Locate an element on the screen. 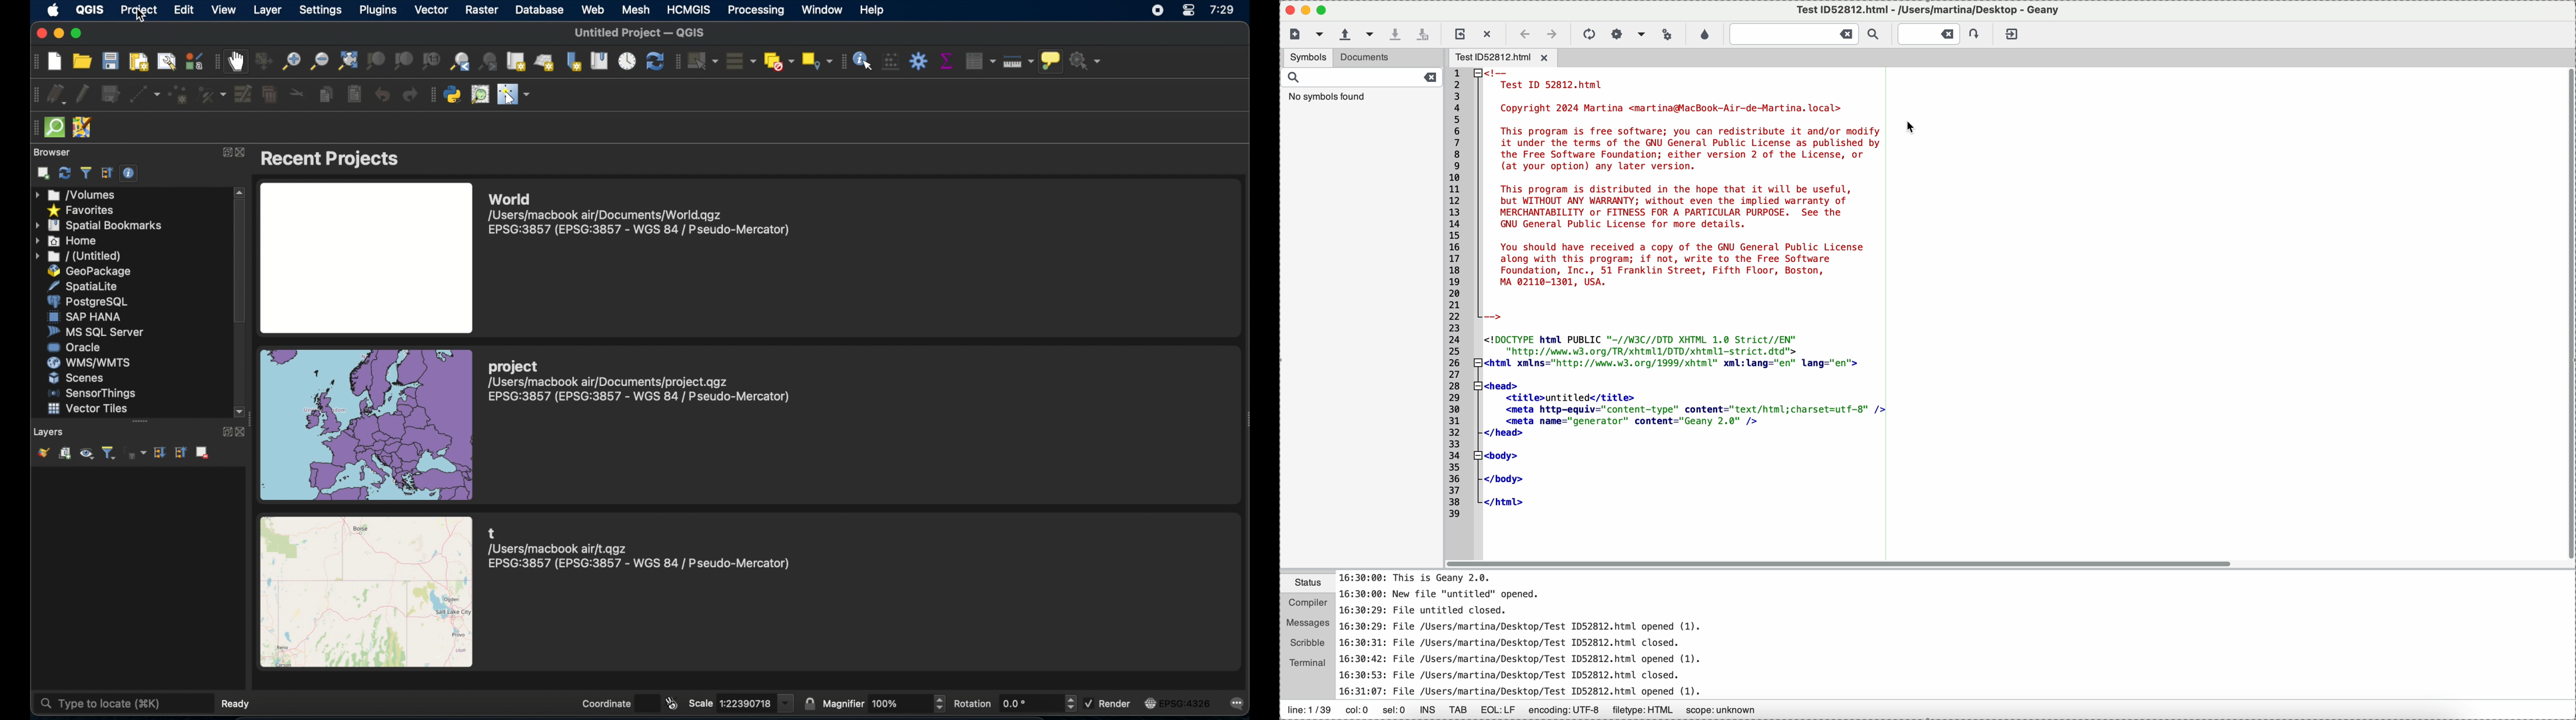 The image size is (2576, 728). © Test ID 52812.html
Copyright 2024 Martina <martina@MacBook-Air-de-Martina.local>
This program is free software; you can redistribute it and/or modify
it under the terms of the GNU General Public License as published by
the Free Software Foundation; either version 2 of the License, or
(at your option) any later version.
This program is distributed in the hope that it will be useful,
but WITHOUT ANY WARRANTY; without even the implied warranty of
MERCHANTABILITY or FITNESS FOR A PARTICULAR PURPOSE. See the
GNU General Public License for more details.
You should have received a copy of the GNU General Public License
along with this program; if not, write to the Free Software
Foundation, Inc., 51 Franklin Street, Fifth Floor, Boston,
MA 02110-1301, USA.
—
<!DOCTYPE html PUBLIC "-//W3C//DTD XHTML 1.0 Strict//EN"
"http://www.w3.0rg/TR/xhtm11/DTD/xhtmll-strict.dtd">
<html xmlns="http://www.w3.0rg/1999/xhtml" xml:lang="en" lang="en">
<head>
<title>untitled</title>
<meta http-equiv="content-type" content="text/html;charset=utf-8" />
<meta name="generator" content="Geany 2.0" />
</head>
<body>
</body>
</html> is located at coordinates (1666, 312).